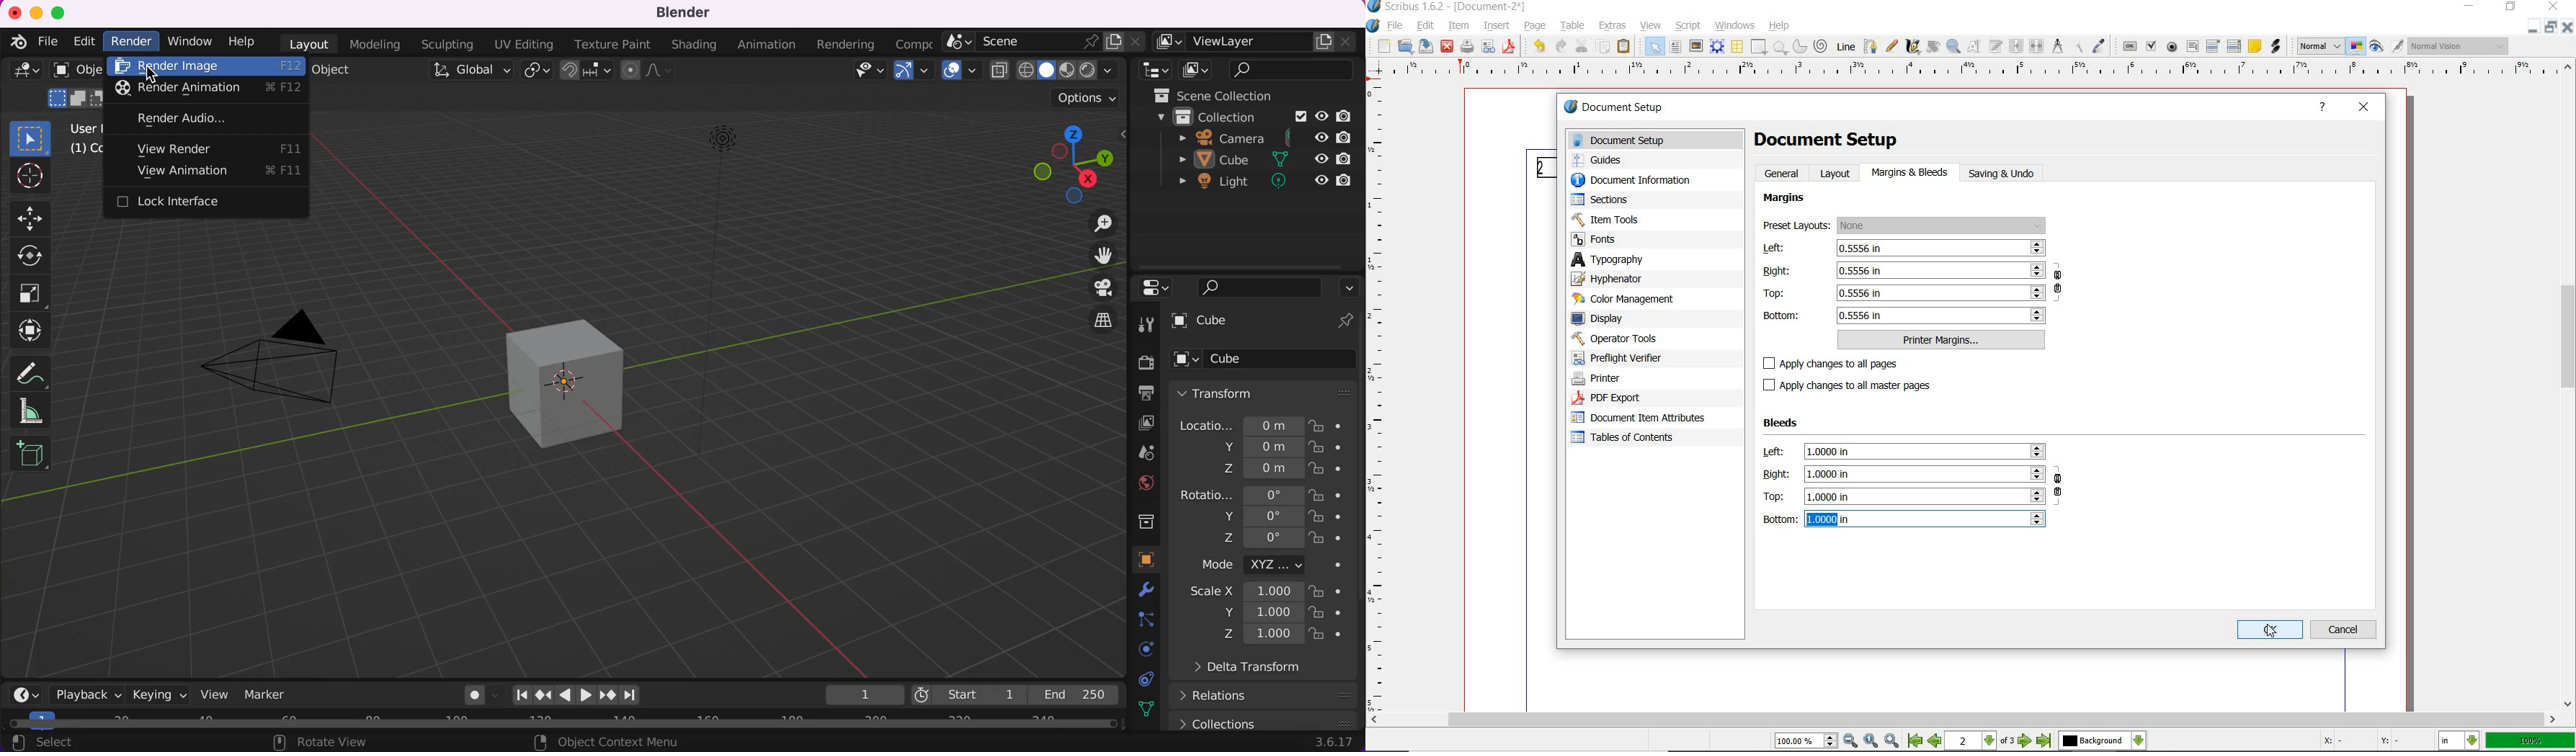  What do you see at coordinates (1840, 364) in the screenshot?
I see `apply changes to all pages` at bounding box center [1840, 364].